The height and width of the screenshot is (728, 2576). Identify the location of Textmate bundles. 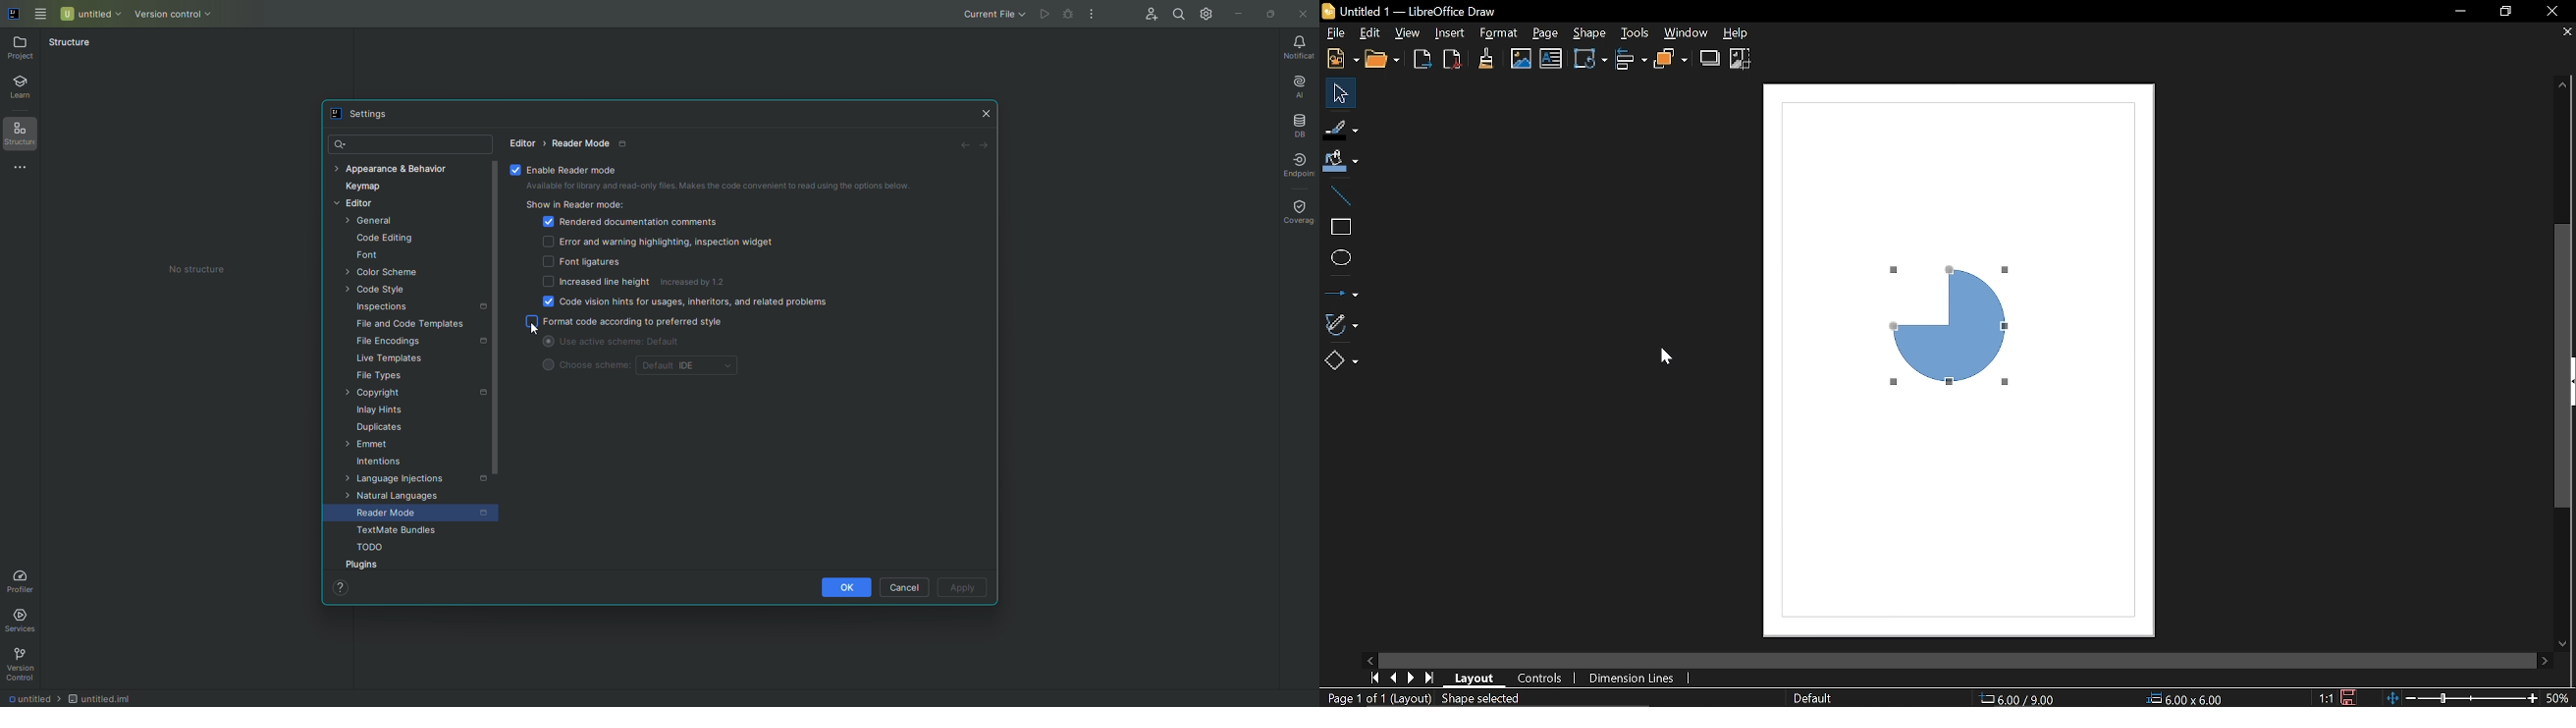
(390, 532).